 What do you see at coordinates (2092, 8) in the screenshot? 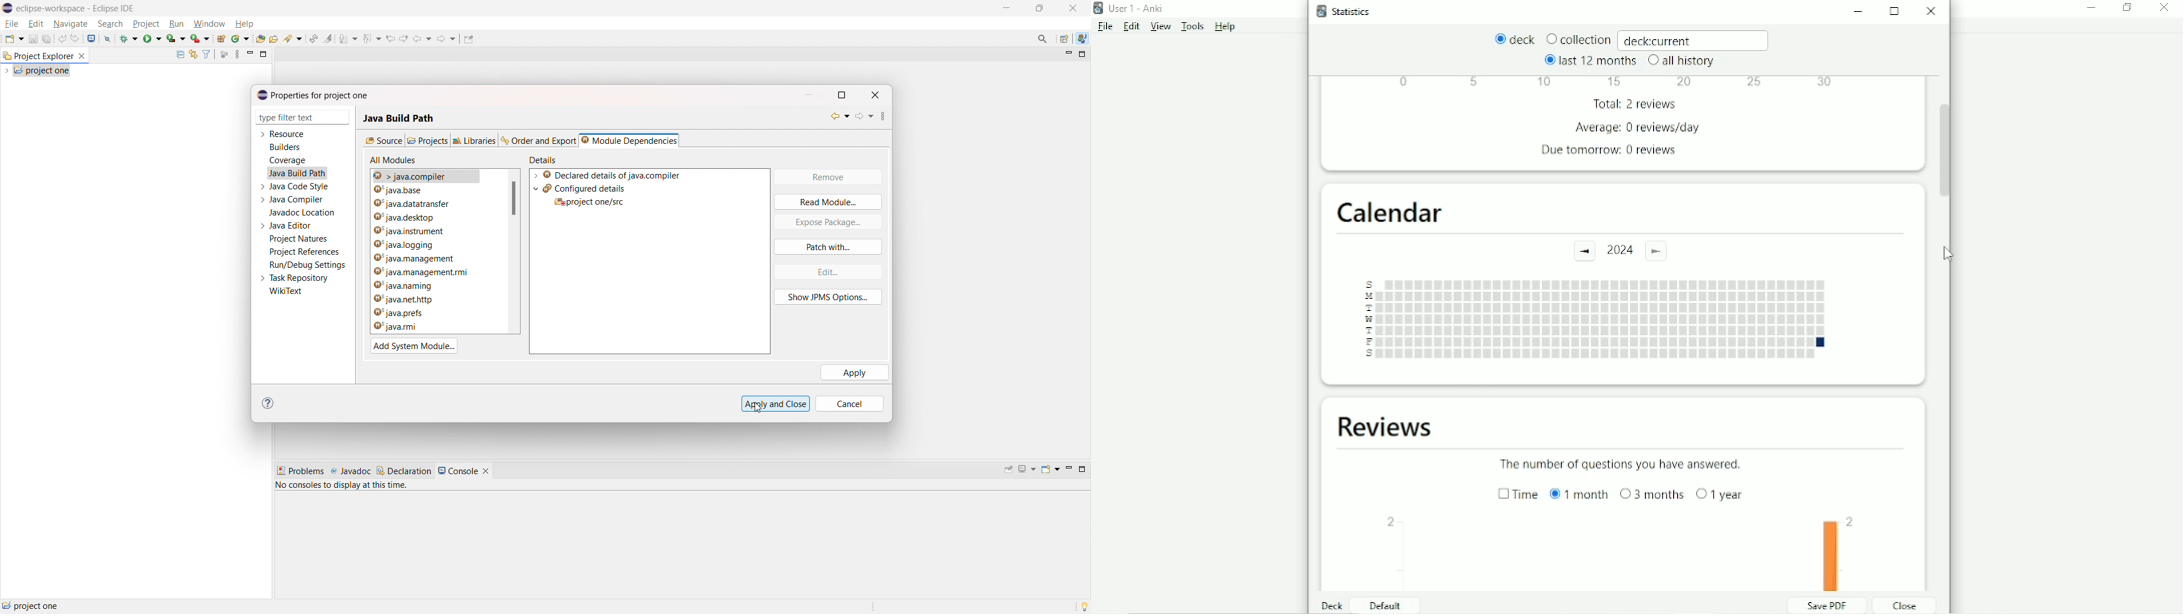
I see `Minimize` at bounding box center [2092, 8].